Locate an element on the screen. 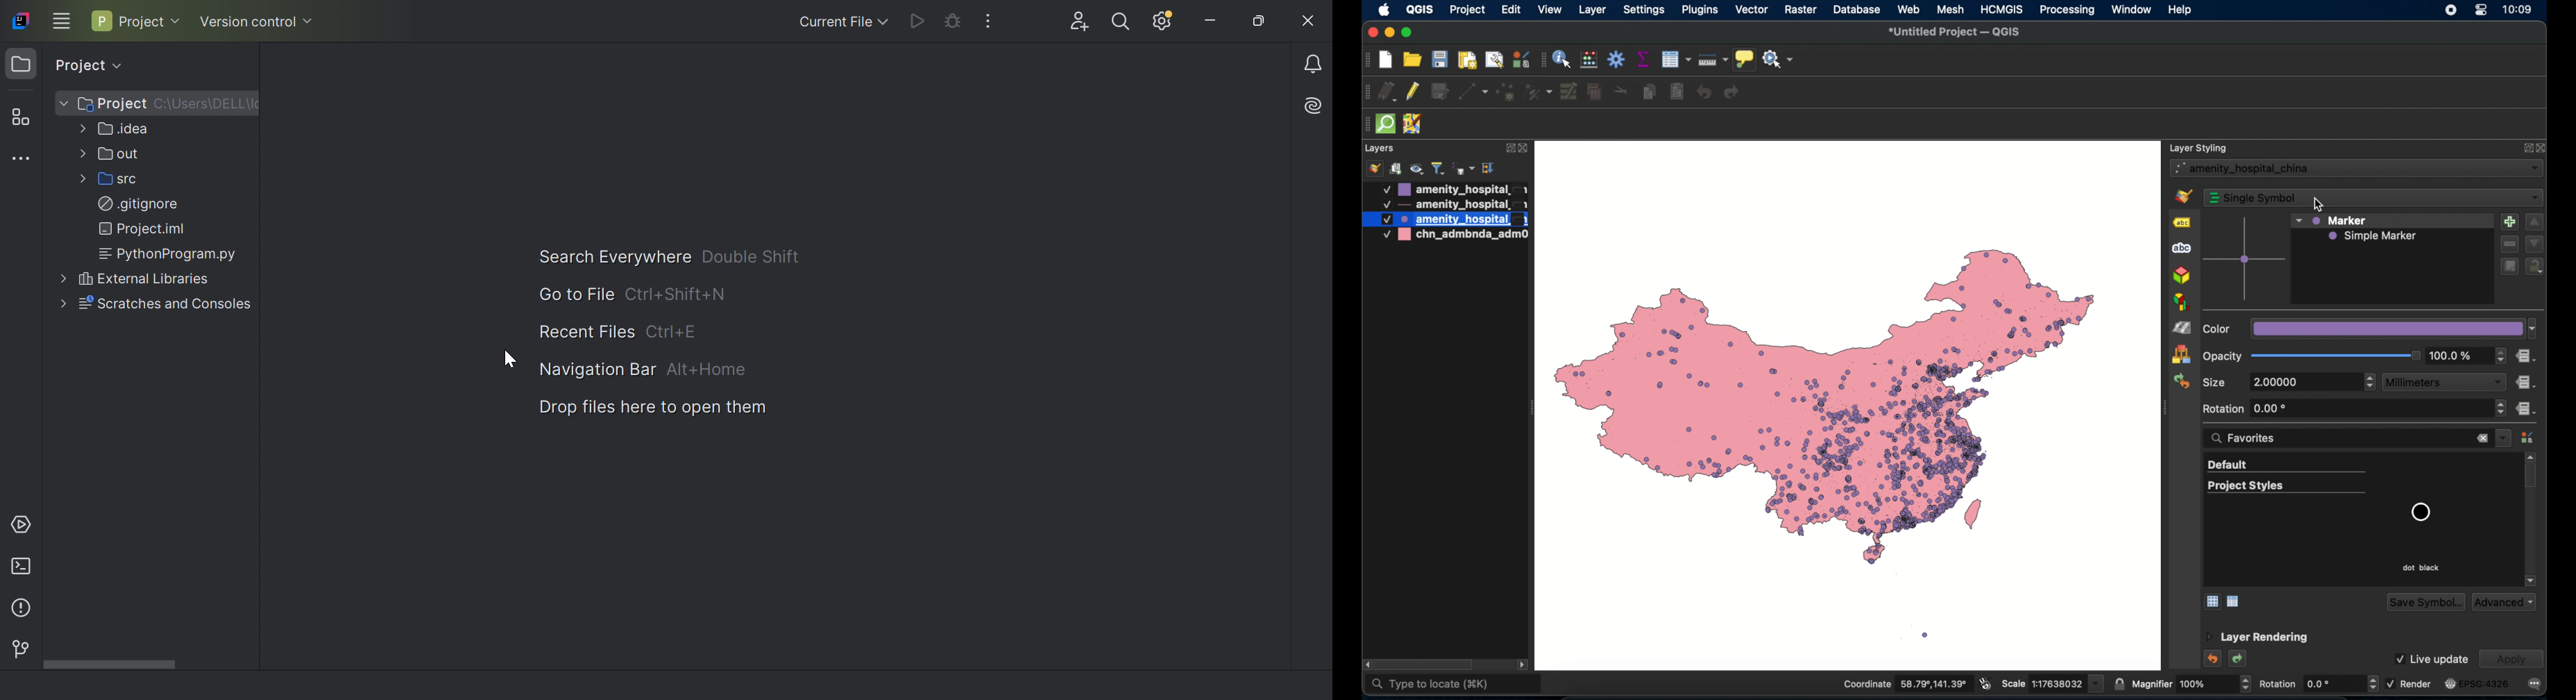  millimeters is located at coordinates (2445, 382).